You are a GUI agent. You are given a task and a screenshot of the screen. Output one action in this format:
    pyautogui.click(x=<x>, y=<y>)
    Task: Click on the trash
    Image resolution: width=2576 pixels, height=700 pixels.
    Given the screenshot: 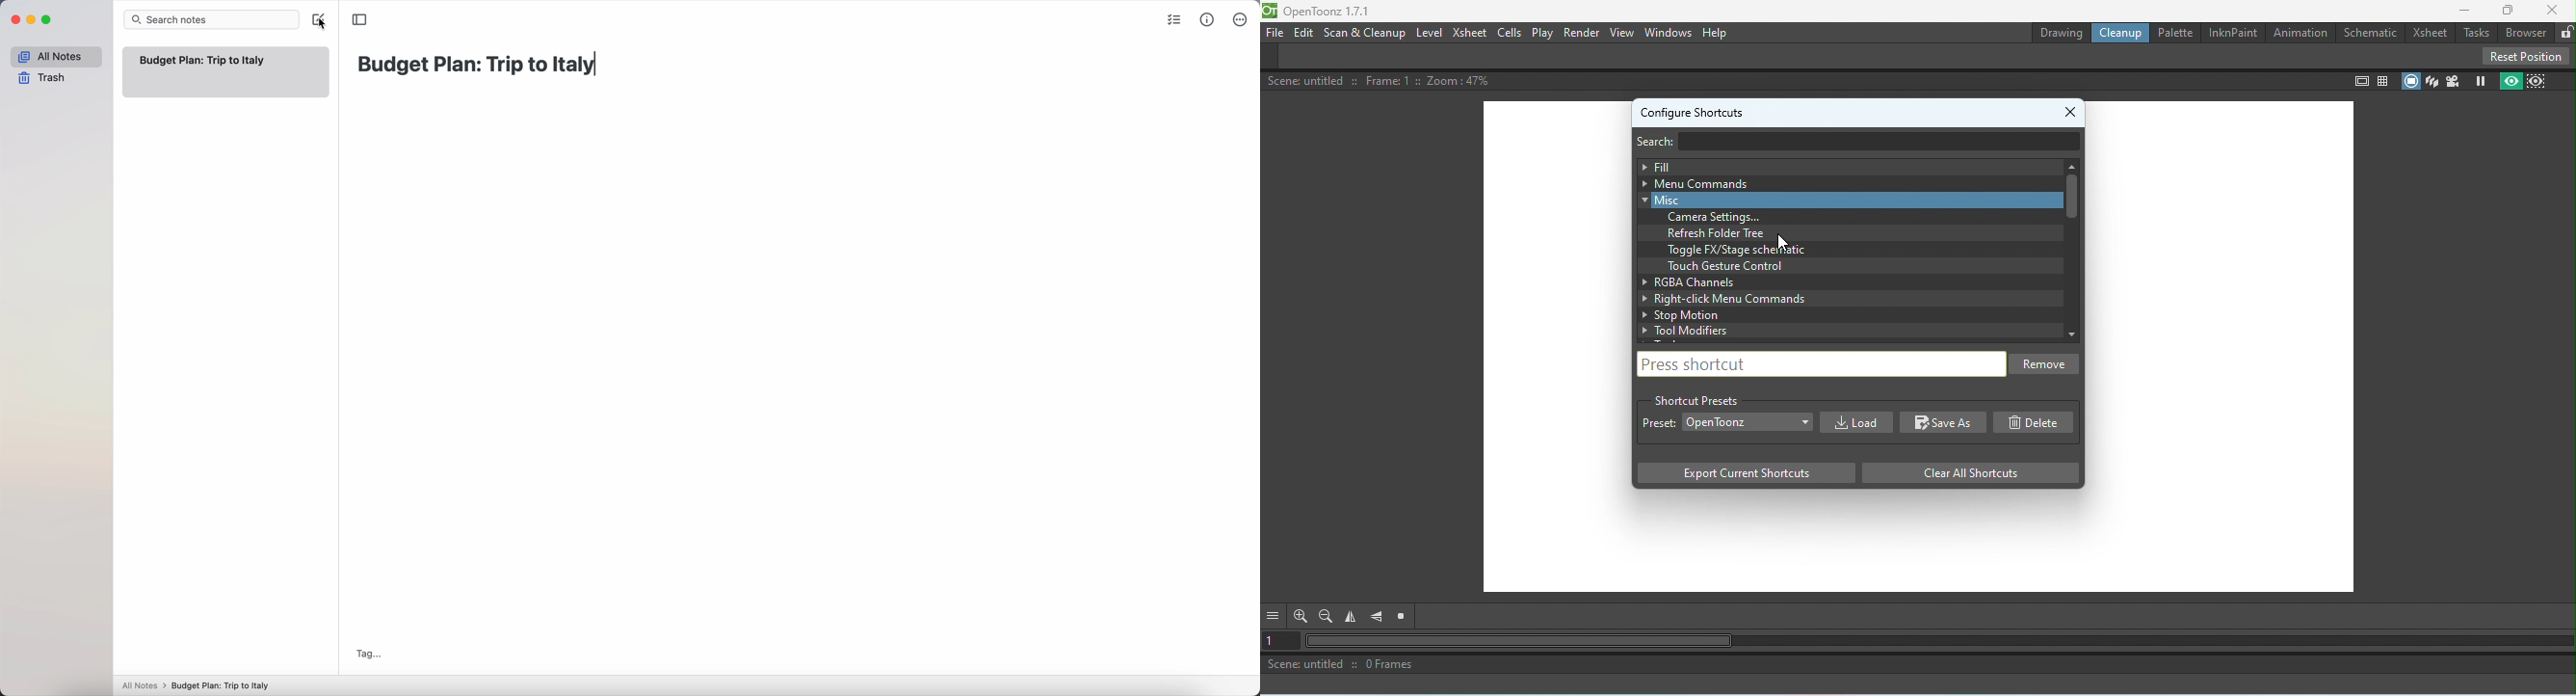 What is the action you would take?
    pyautogui.click(x=42, y=78)
    